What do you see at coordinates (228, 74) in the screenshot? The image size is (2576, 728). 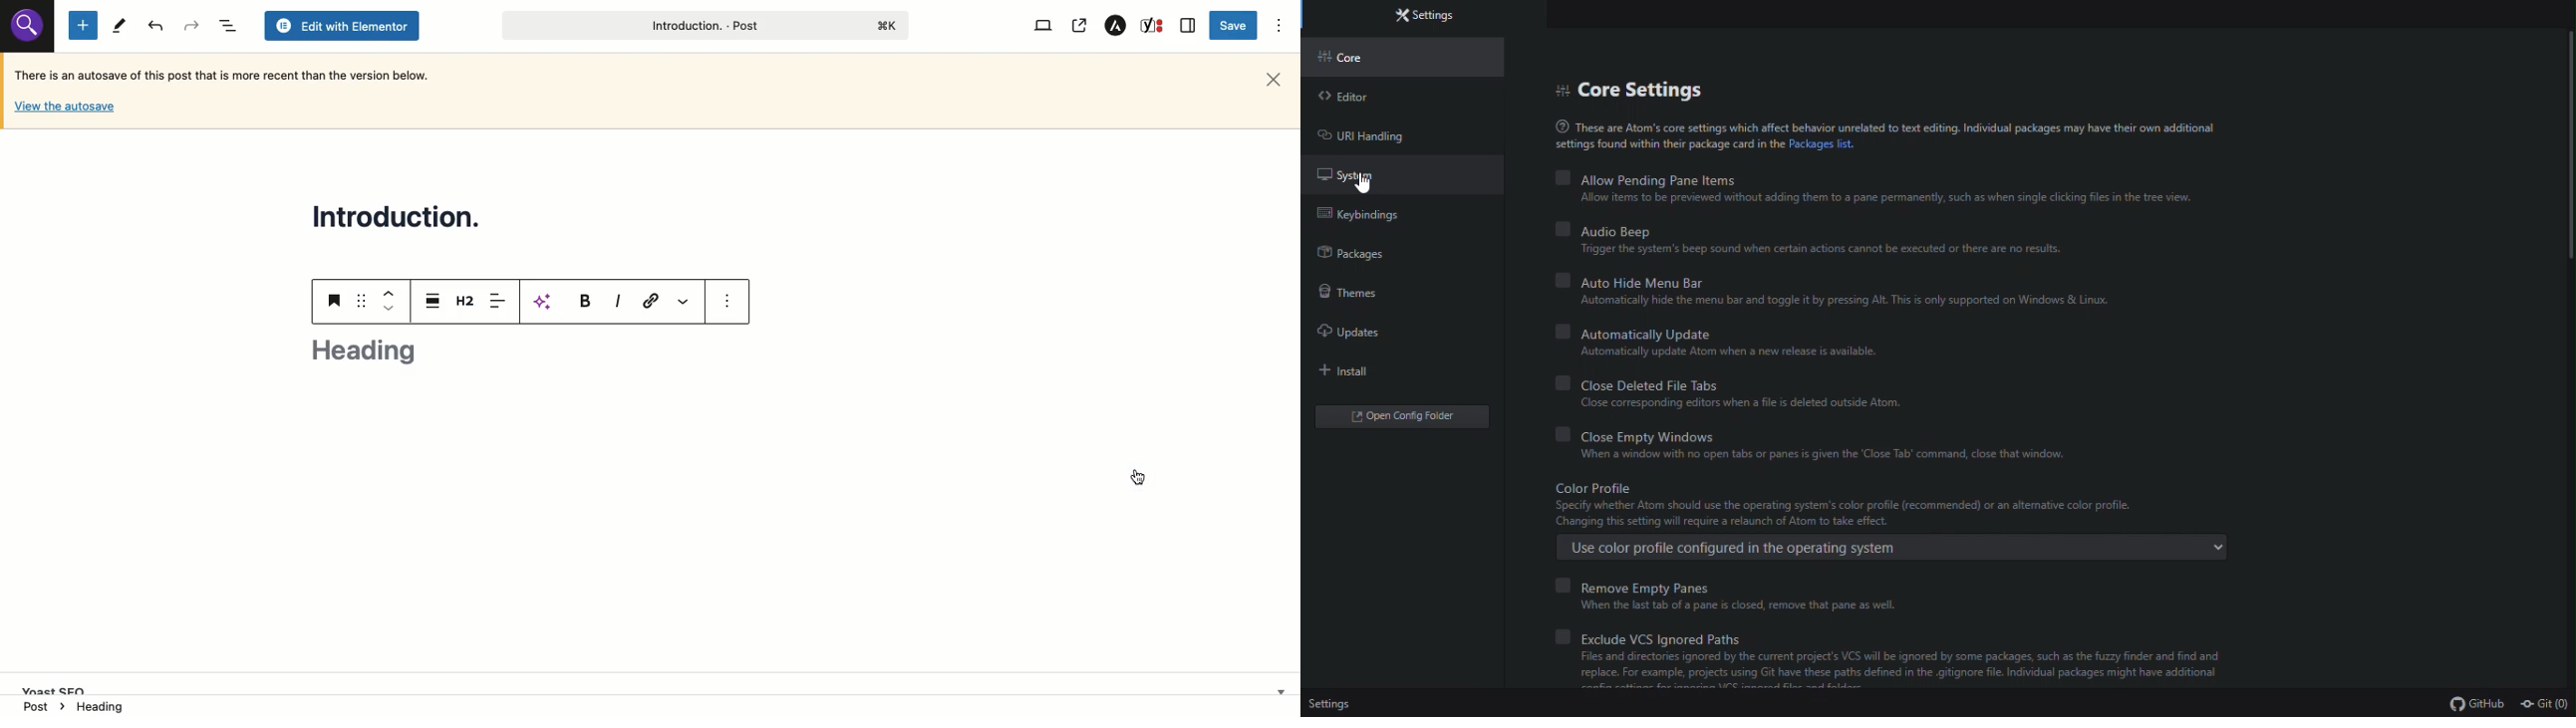 I see `Autosave text` at bounding box center [228, 74].